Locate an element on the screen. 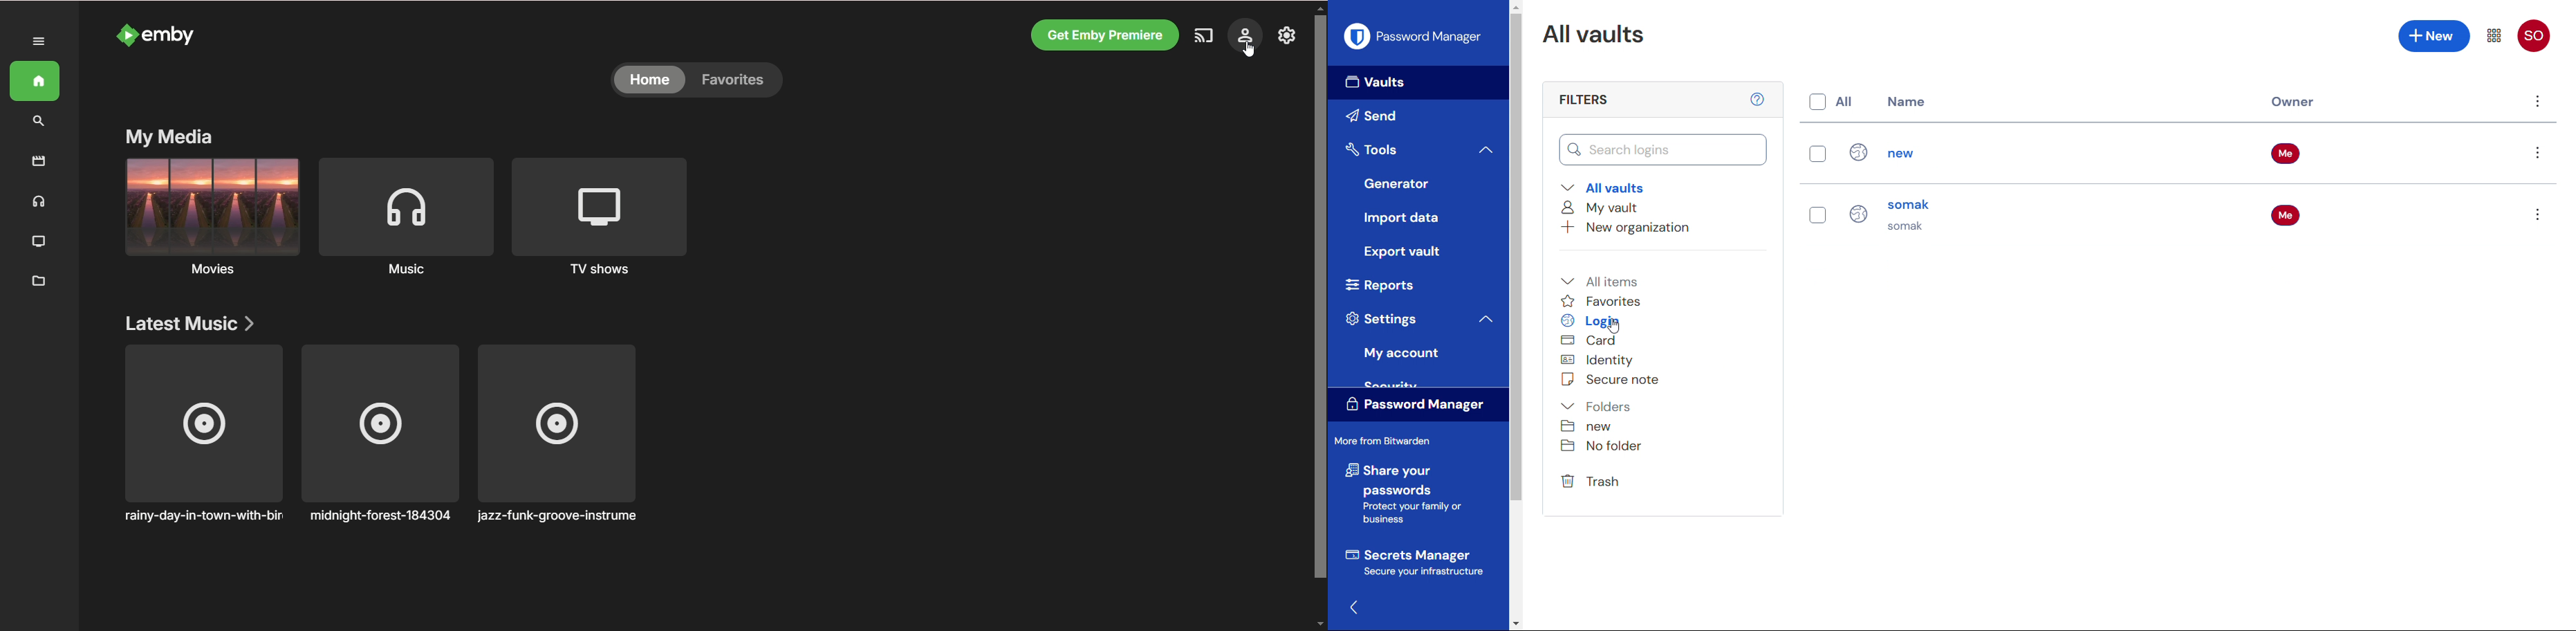 This screenshot has width=2576, height=644. home is located at coordinates (35, 82).